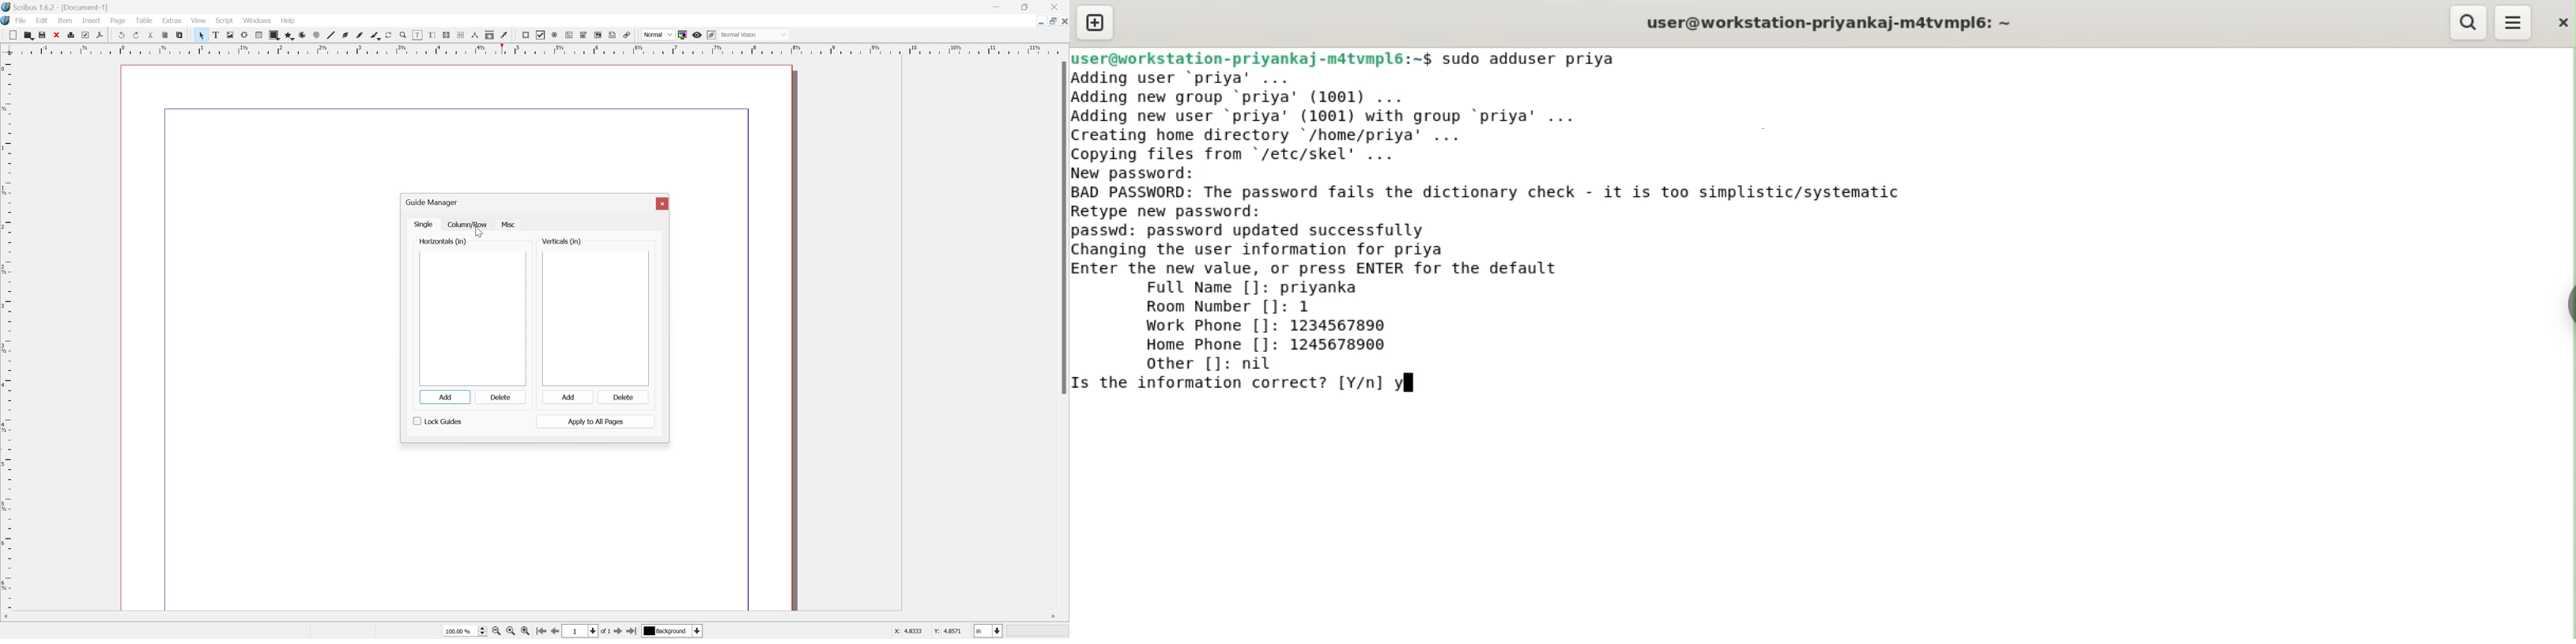  Describe the element at coordinates (118, 20) in the screenshot. I see `page` at that location.